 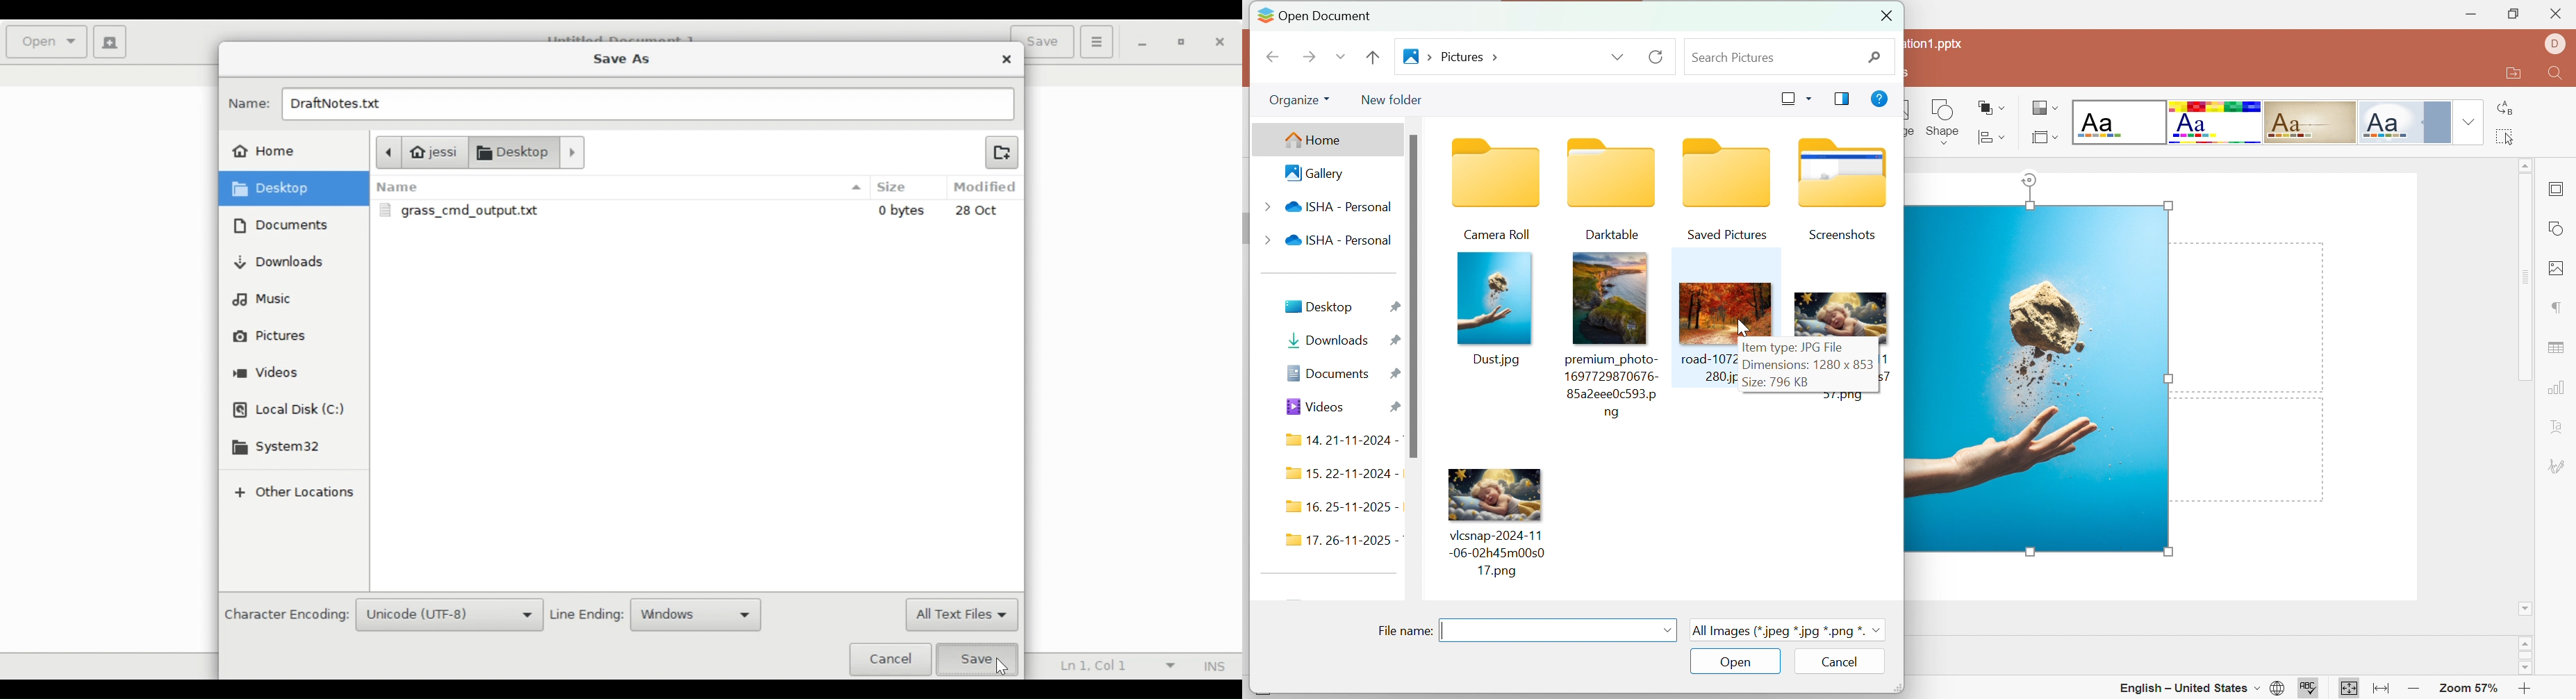 I want to click on cursor, so click(x=1742, y=326).